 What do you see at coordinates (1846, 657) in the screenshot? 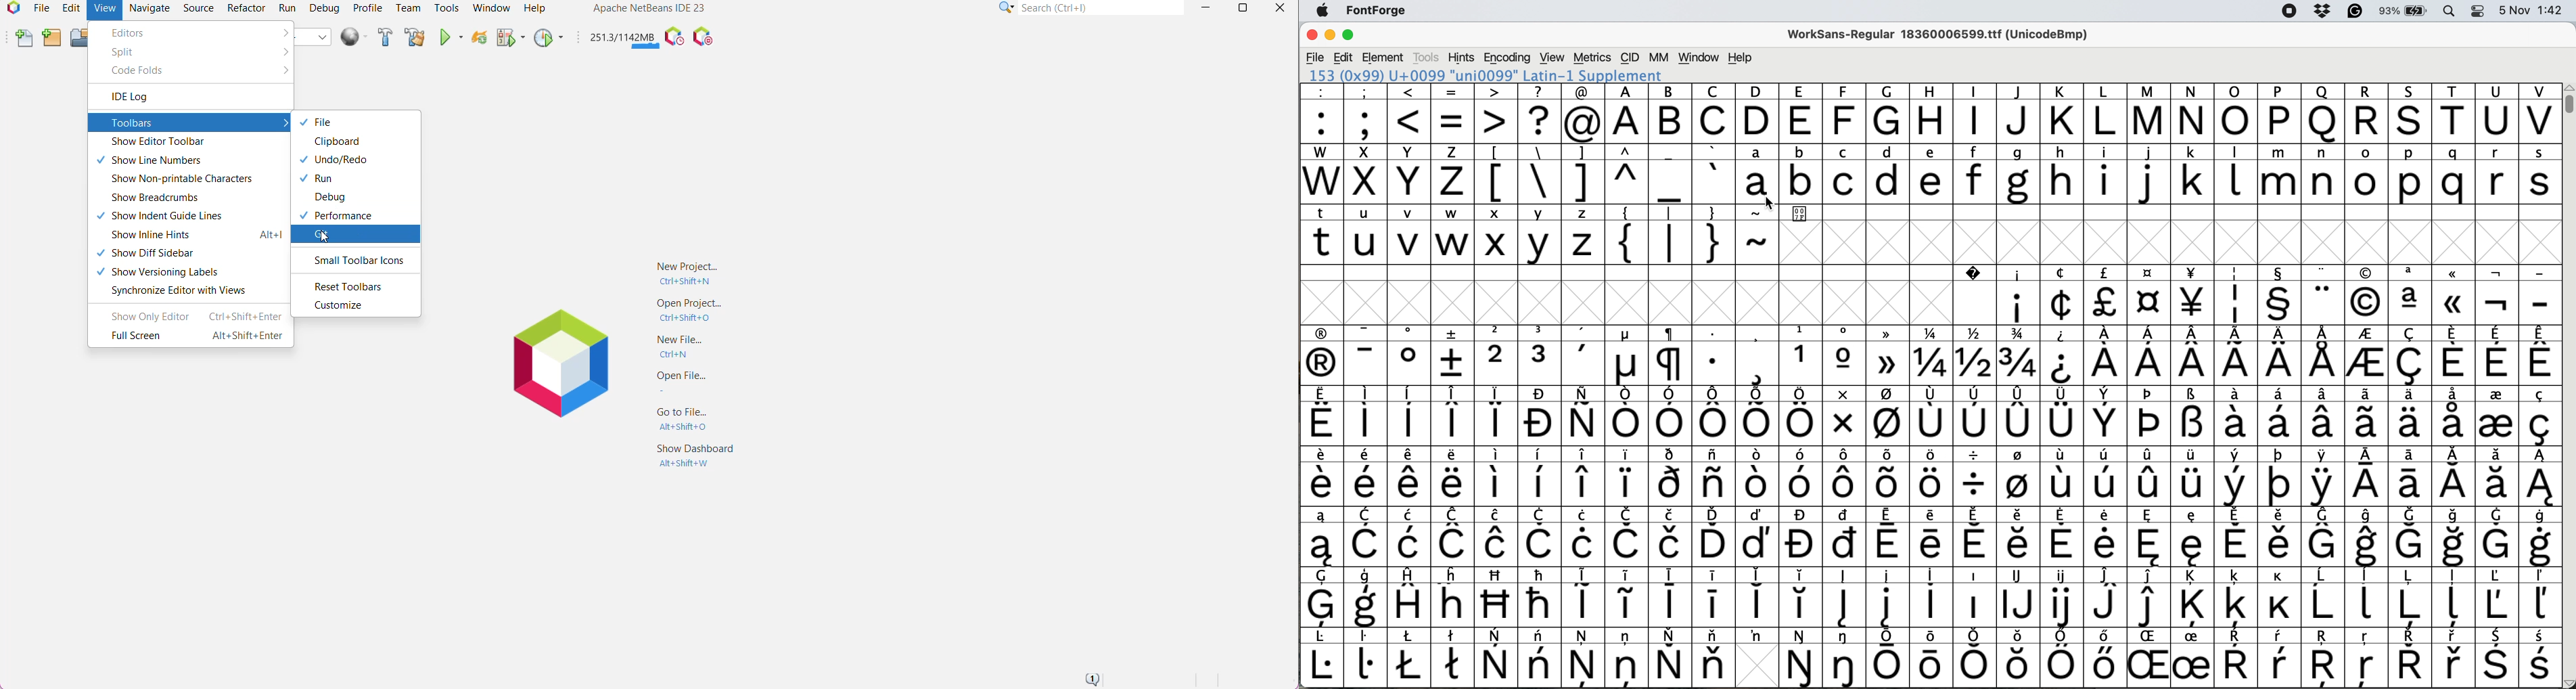
I see `symbol` at bounding box center [1846, 657].